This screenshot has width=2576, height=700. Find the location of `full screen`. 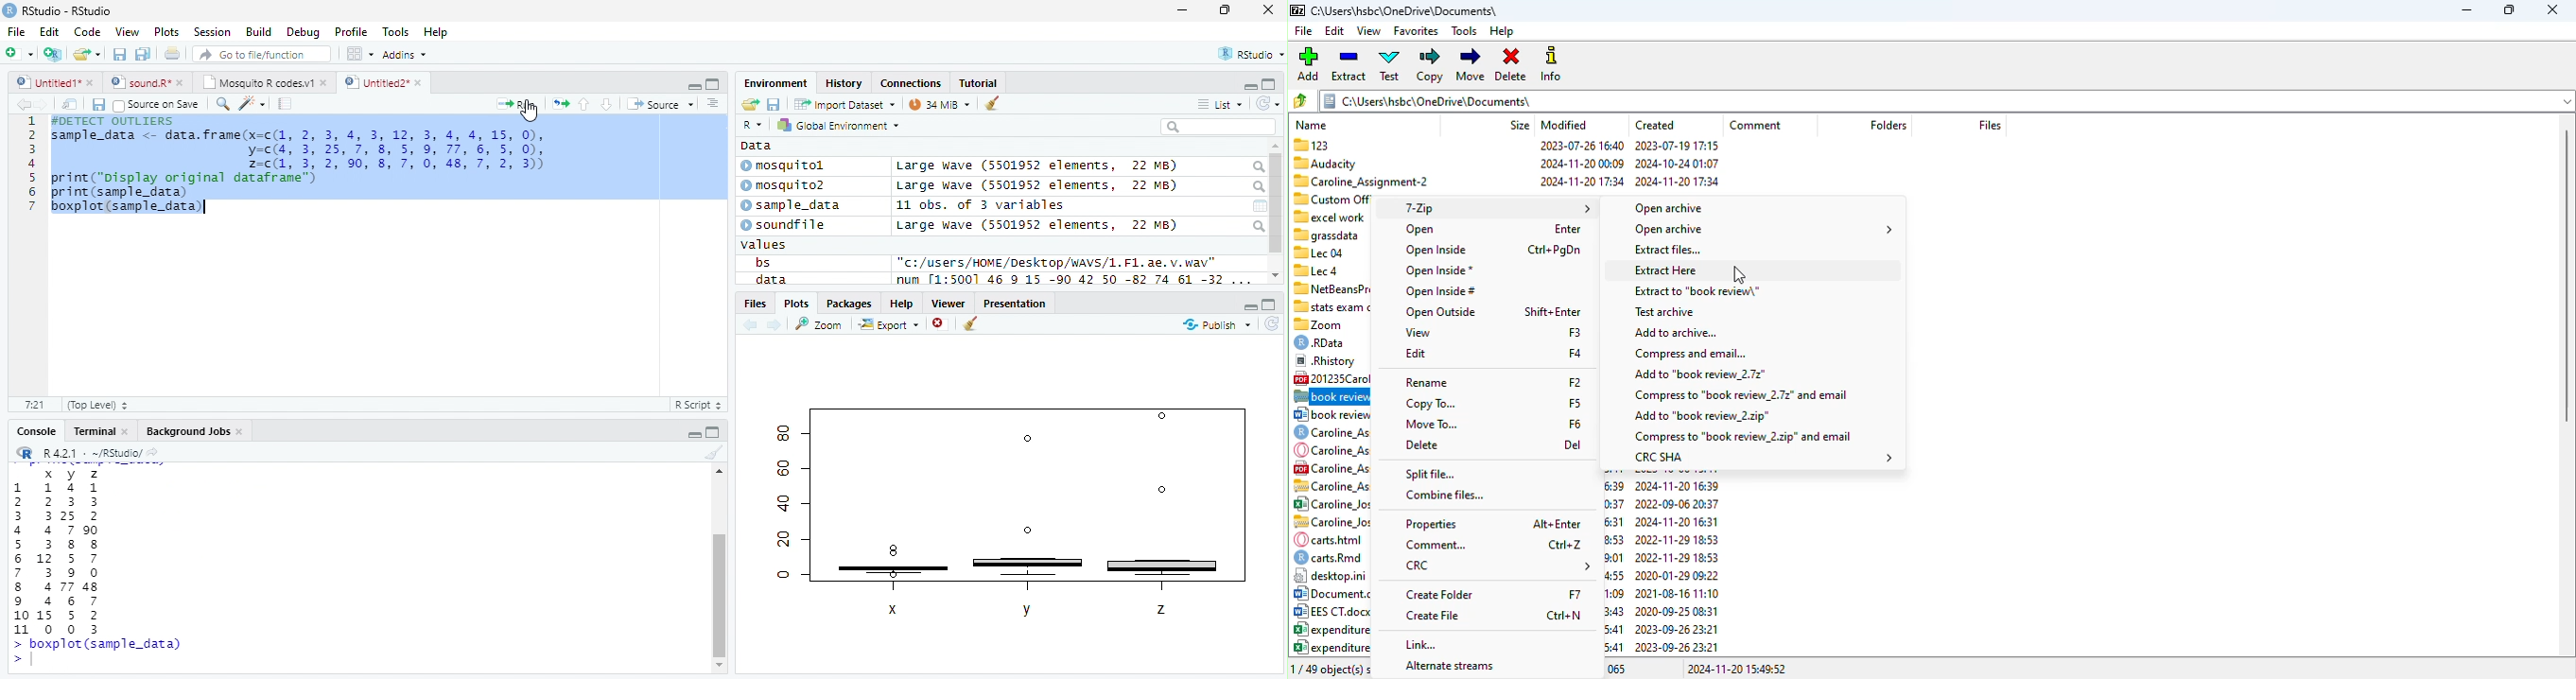

full screen is located at coordinates (1270, 305).